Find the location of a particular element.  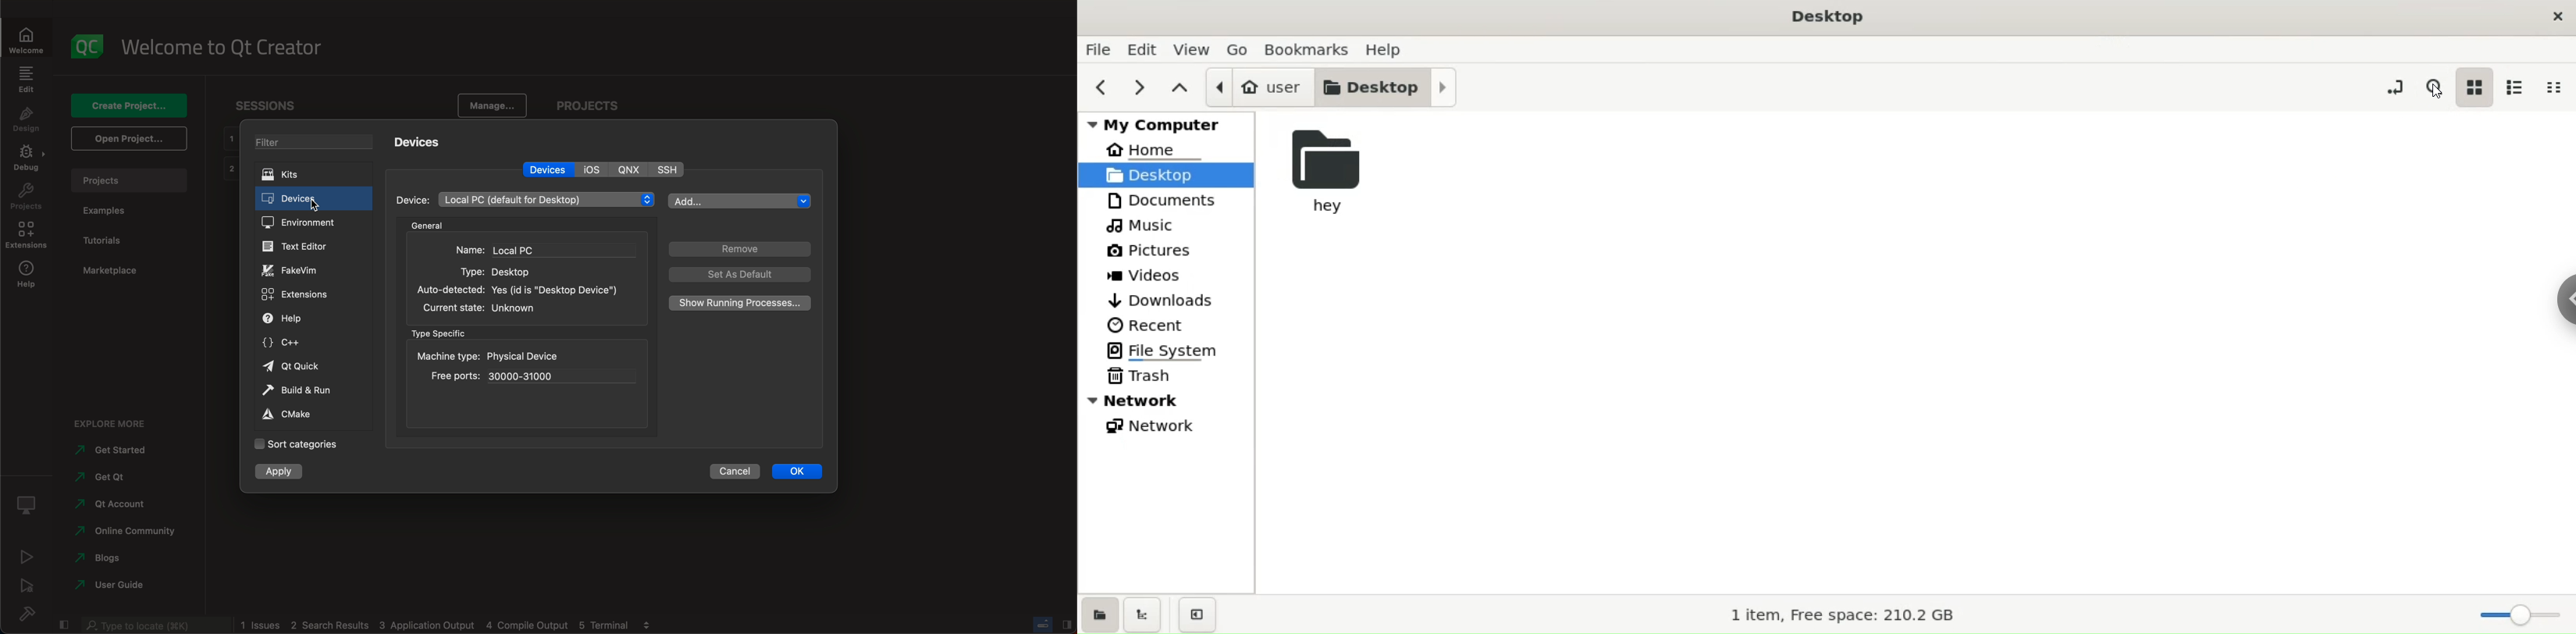

output view is located at coordinates (646, 624).